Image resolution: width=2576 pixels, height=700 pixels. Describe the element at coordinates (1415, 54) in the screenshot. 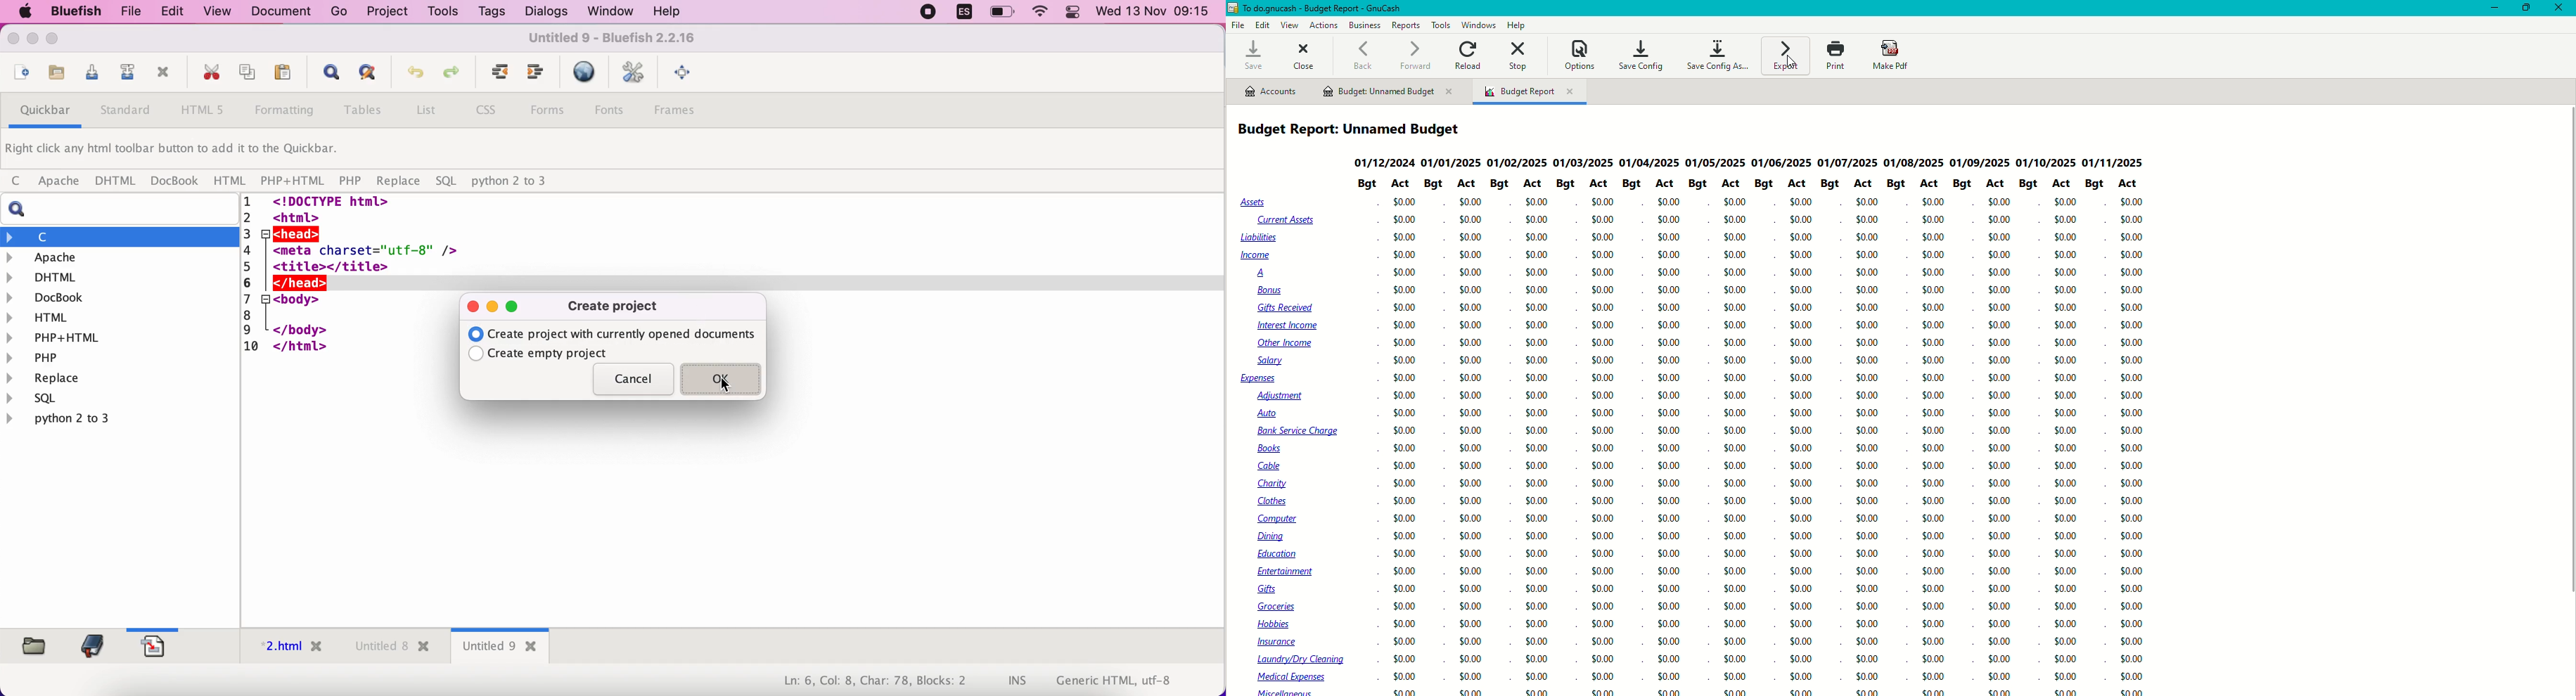

I see `Forward` at that location.